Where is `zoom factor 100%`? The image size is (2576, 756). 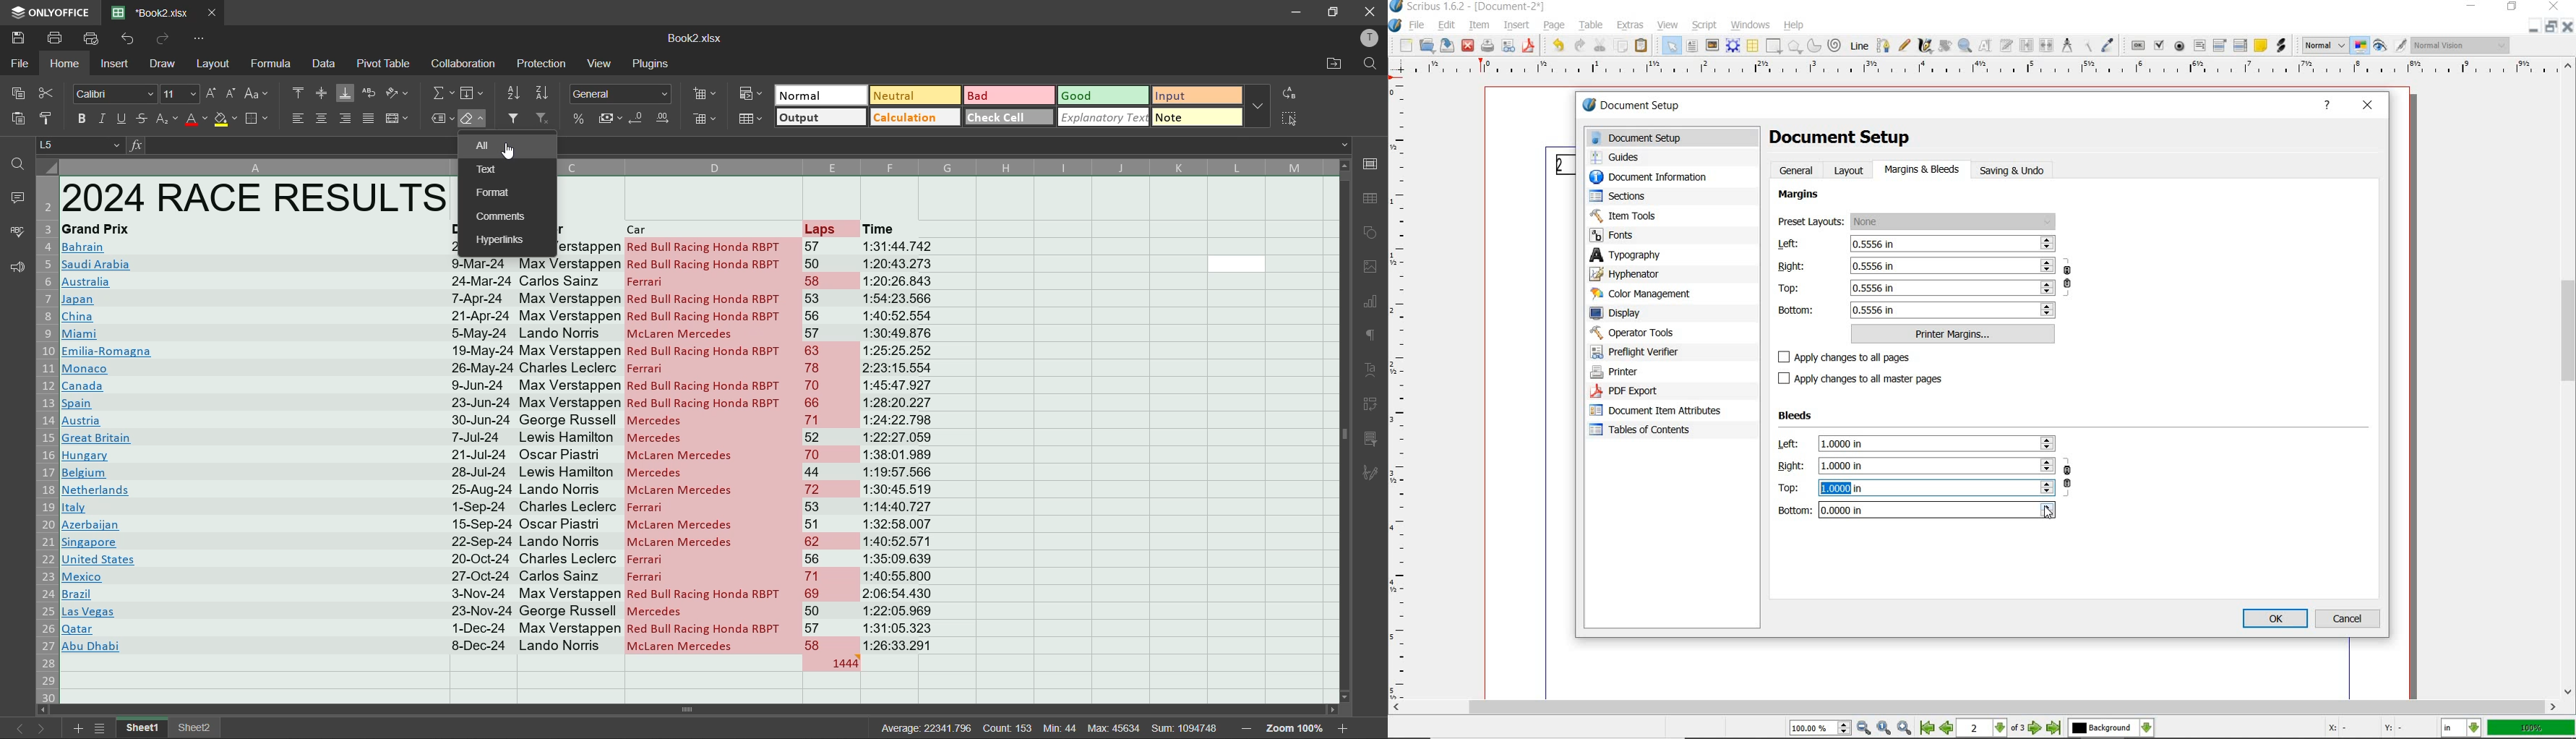 zoom factor 100% is located at coordinates (2532, 728).